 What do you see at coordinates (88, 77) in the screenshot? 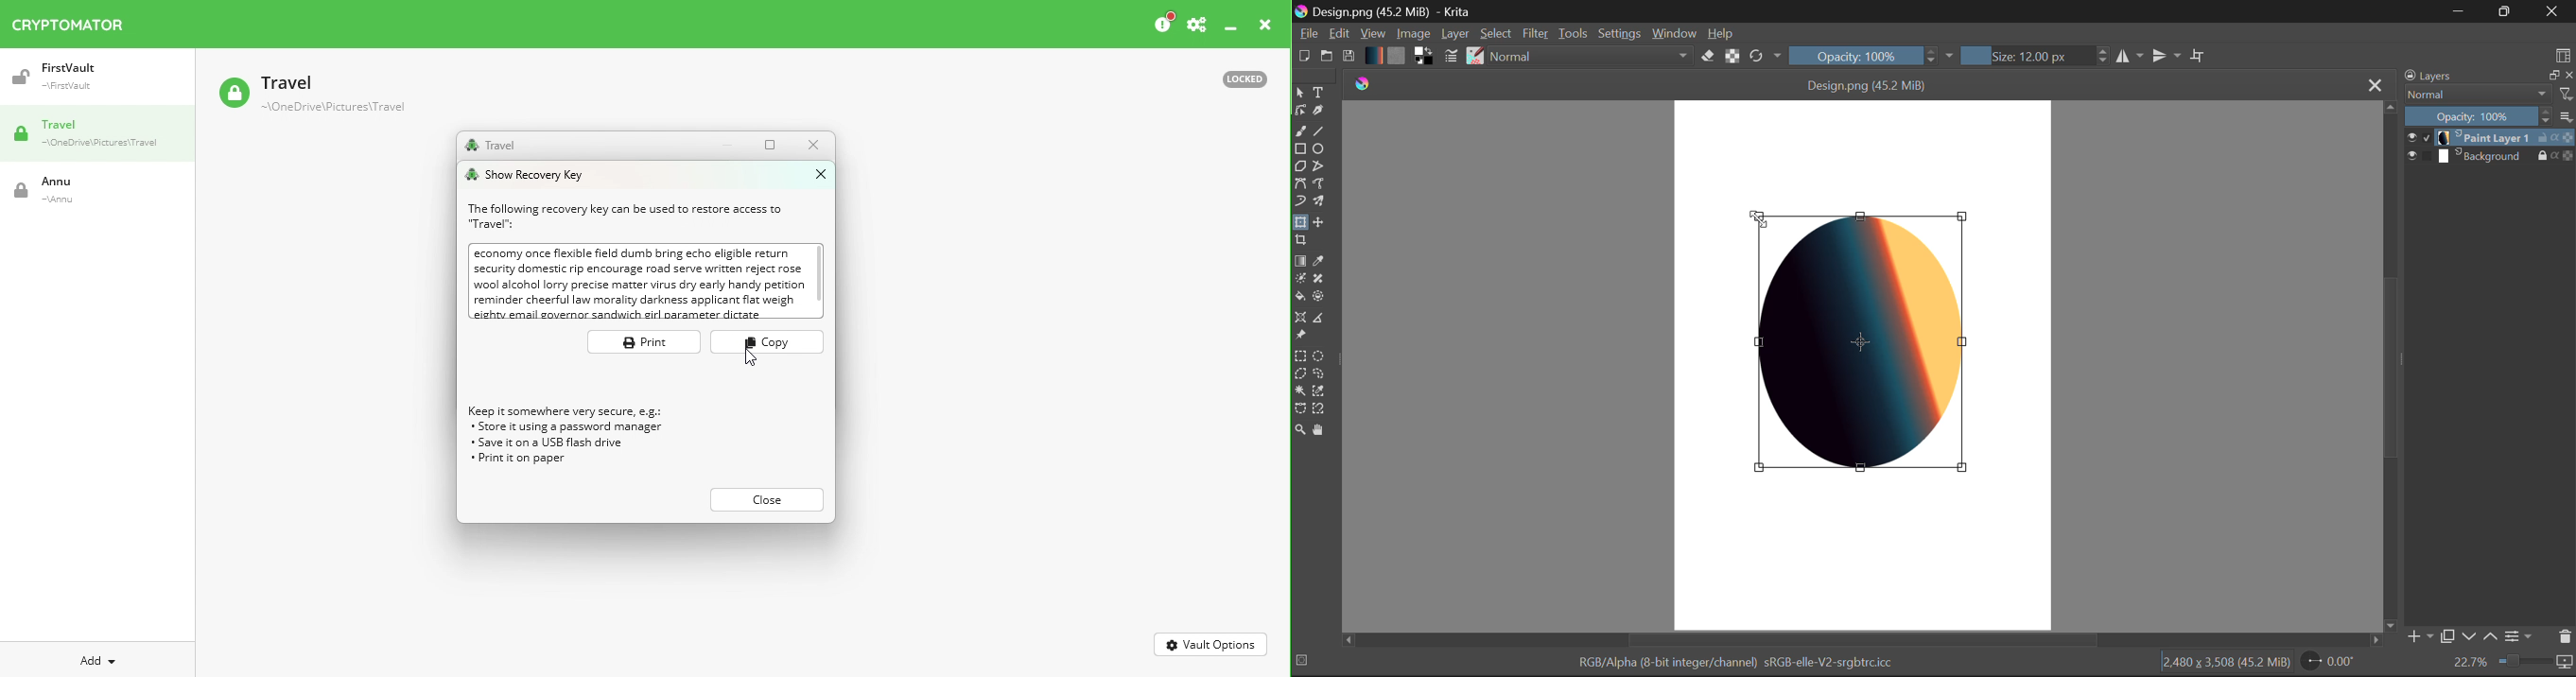
I see `Vault` at bounding box center [88, 77].